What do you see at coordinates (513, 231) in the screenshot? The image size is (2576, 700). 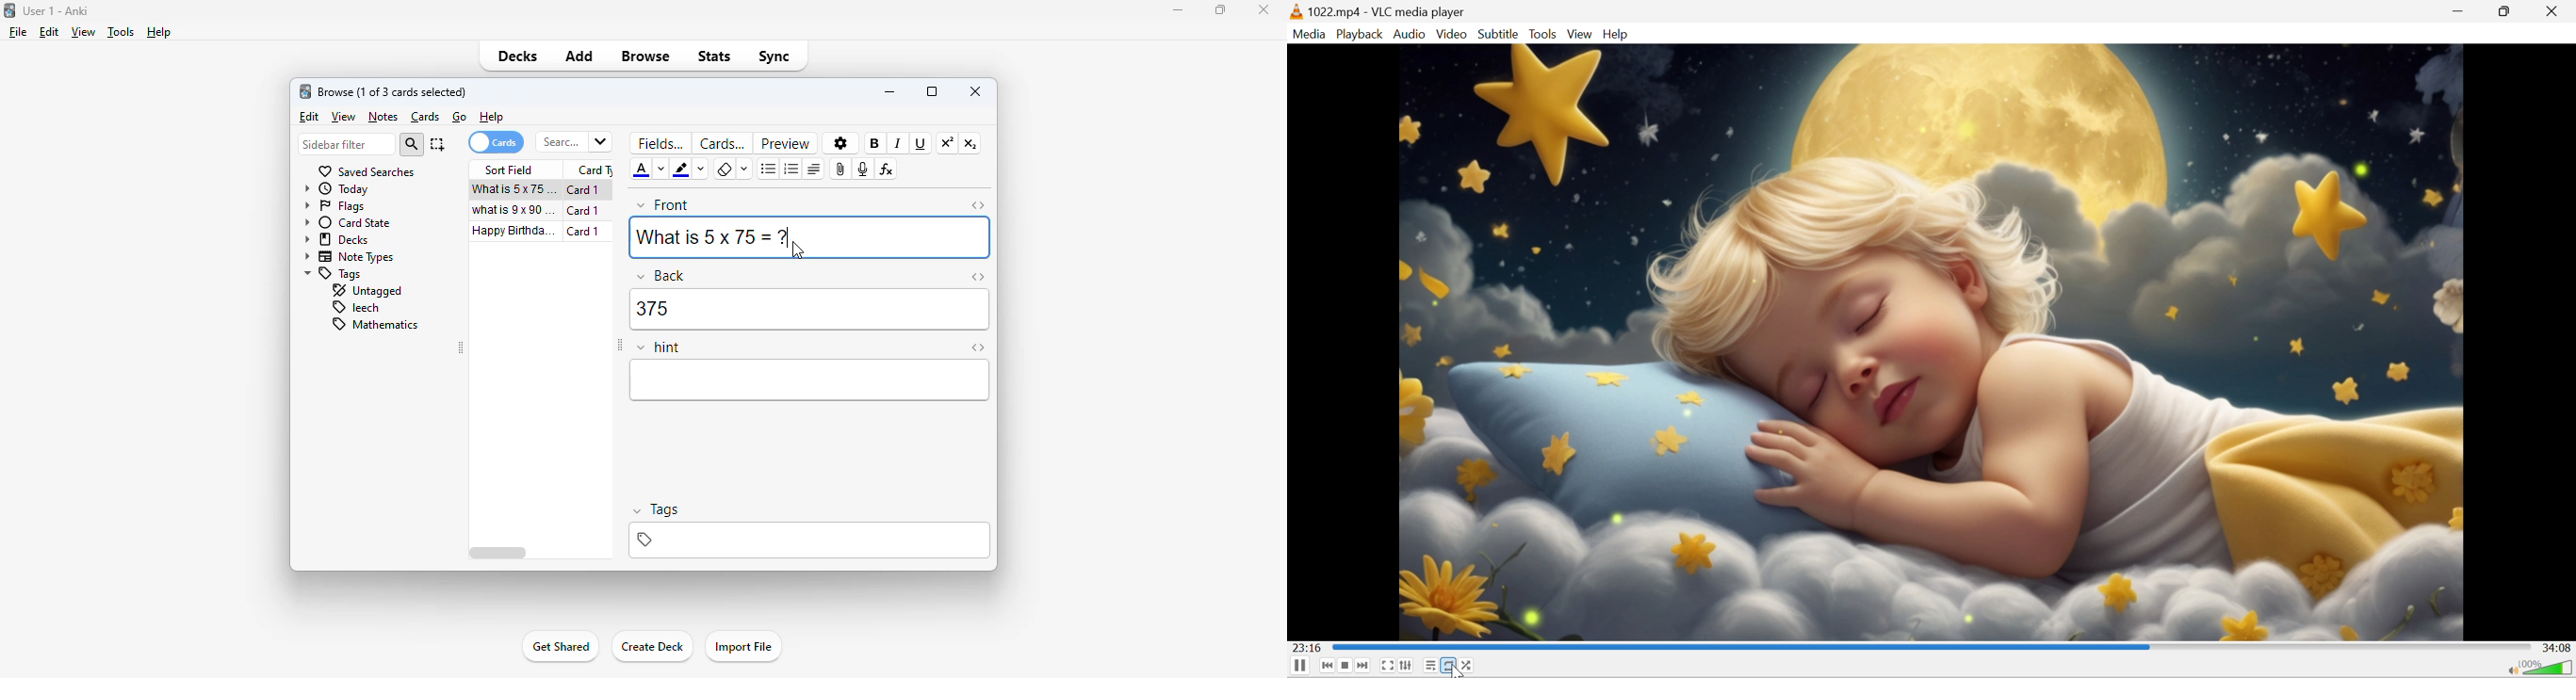 I see `happy birthday song!!!.mp3` at bounding box center [513, 231].